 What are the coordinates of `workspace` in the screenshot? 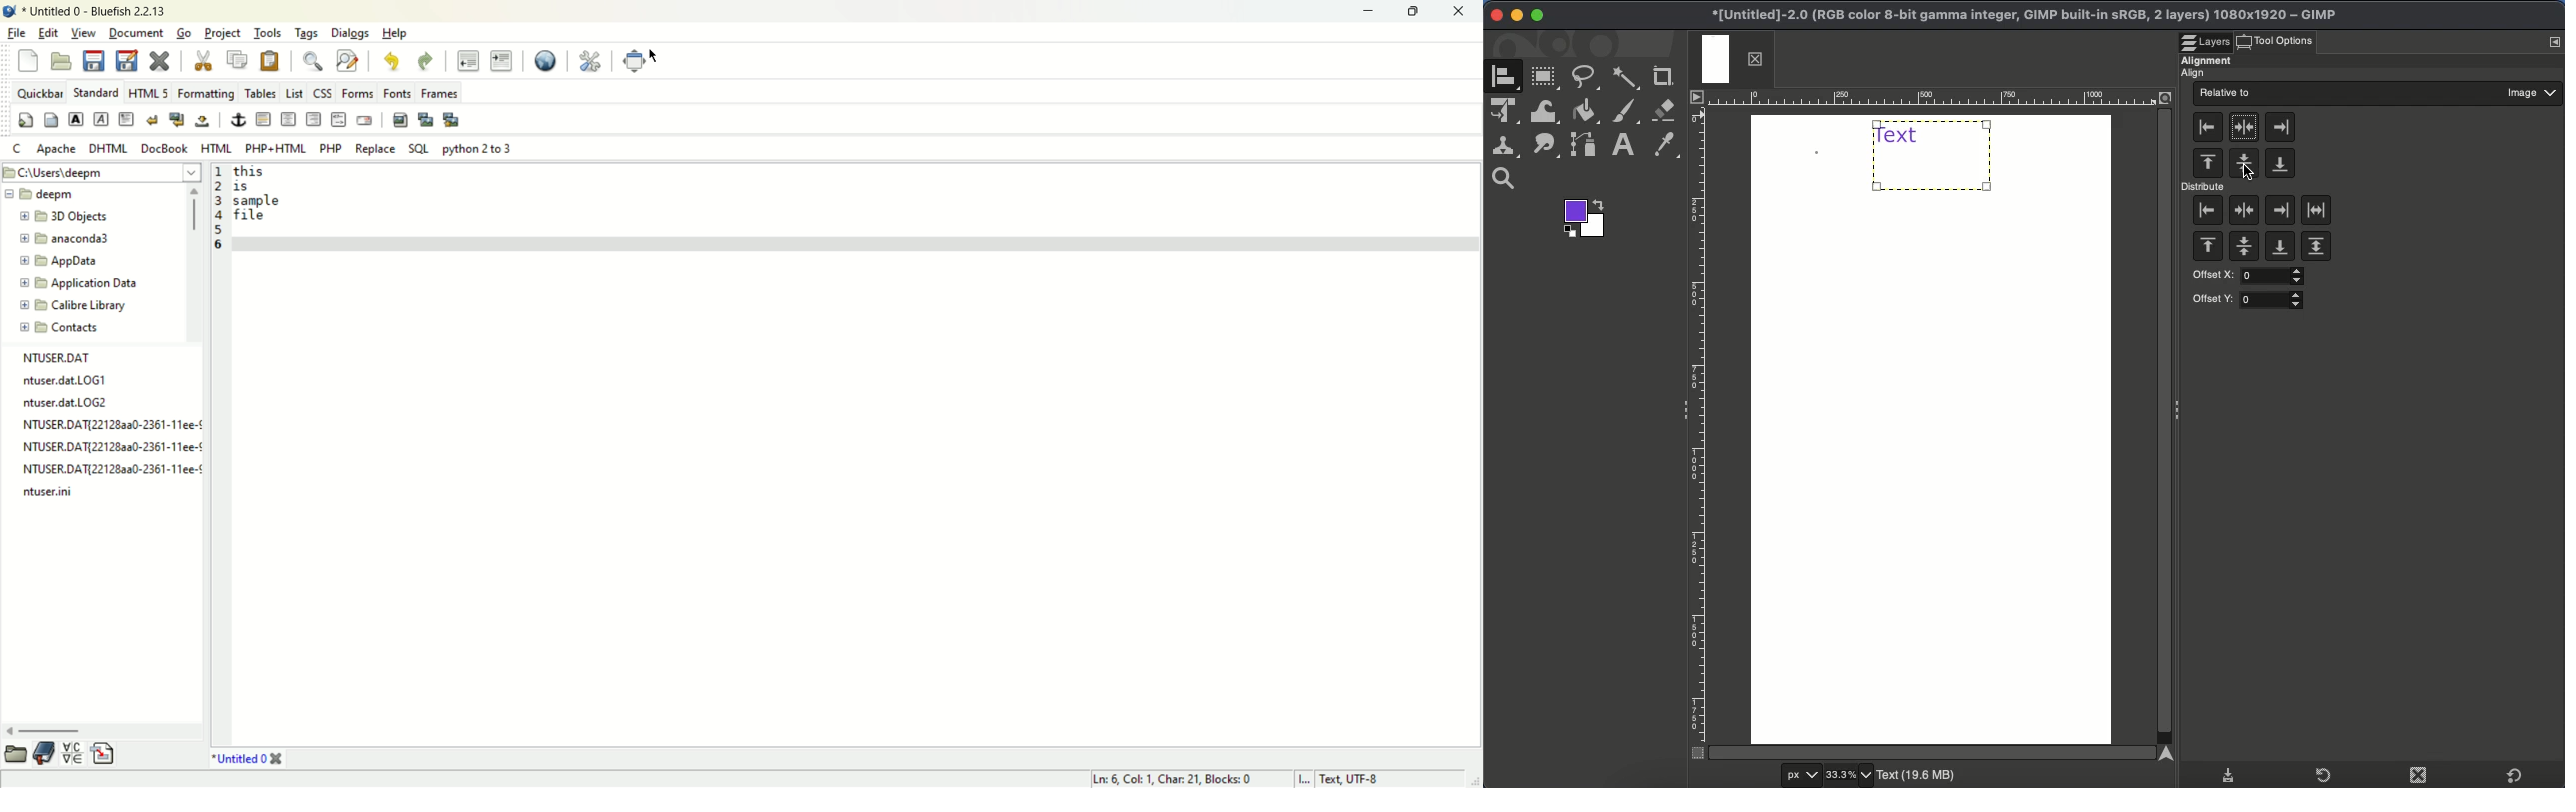 It's located at (857, 492).